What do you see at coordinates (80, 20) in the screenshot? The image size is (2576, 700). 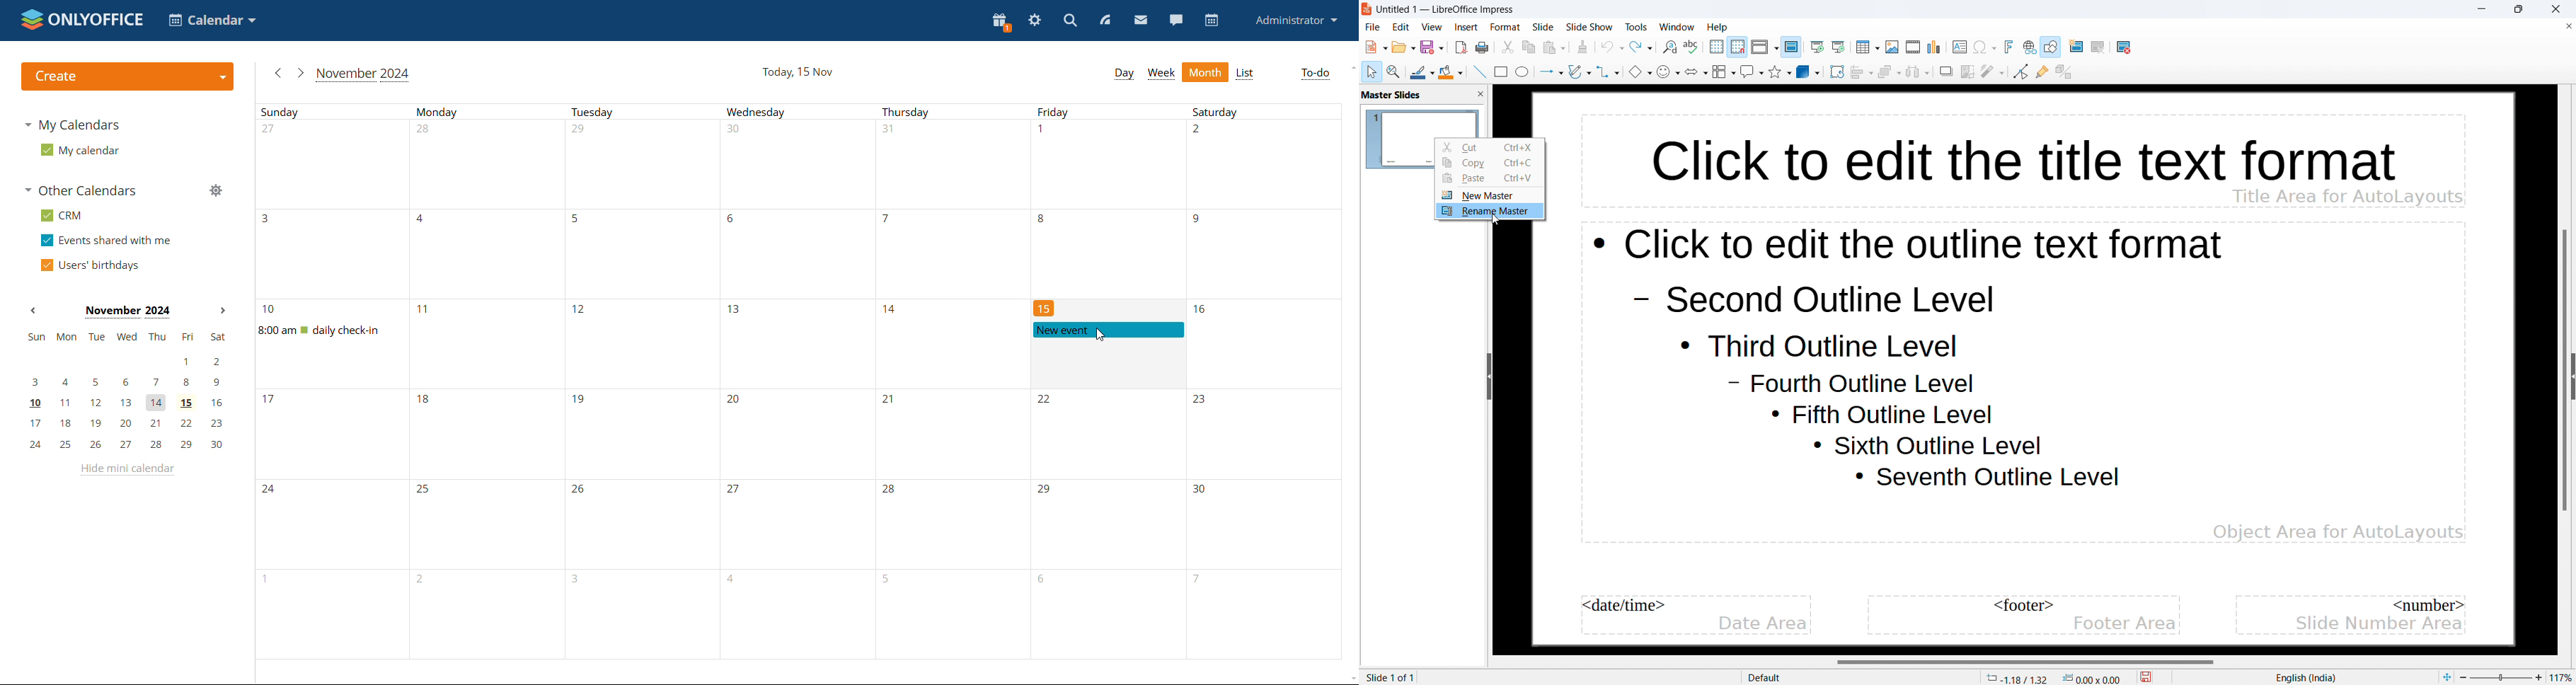 I see `logo` at bounding box center [80, 20].